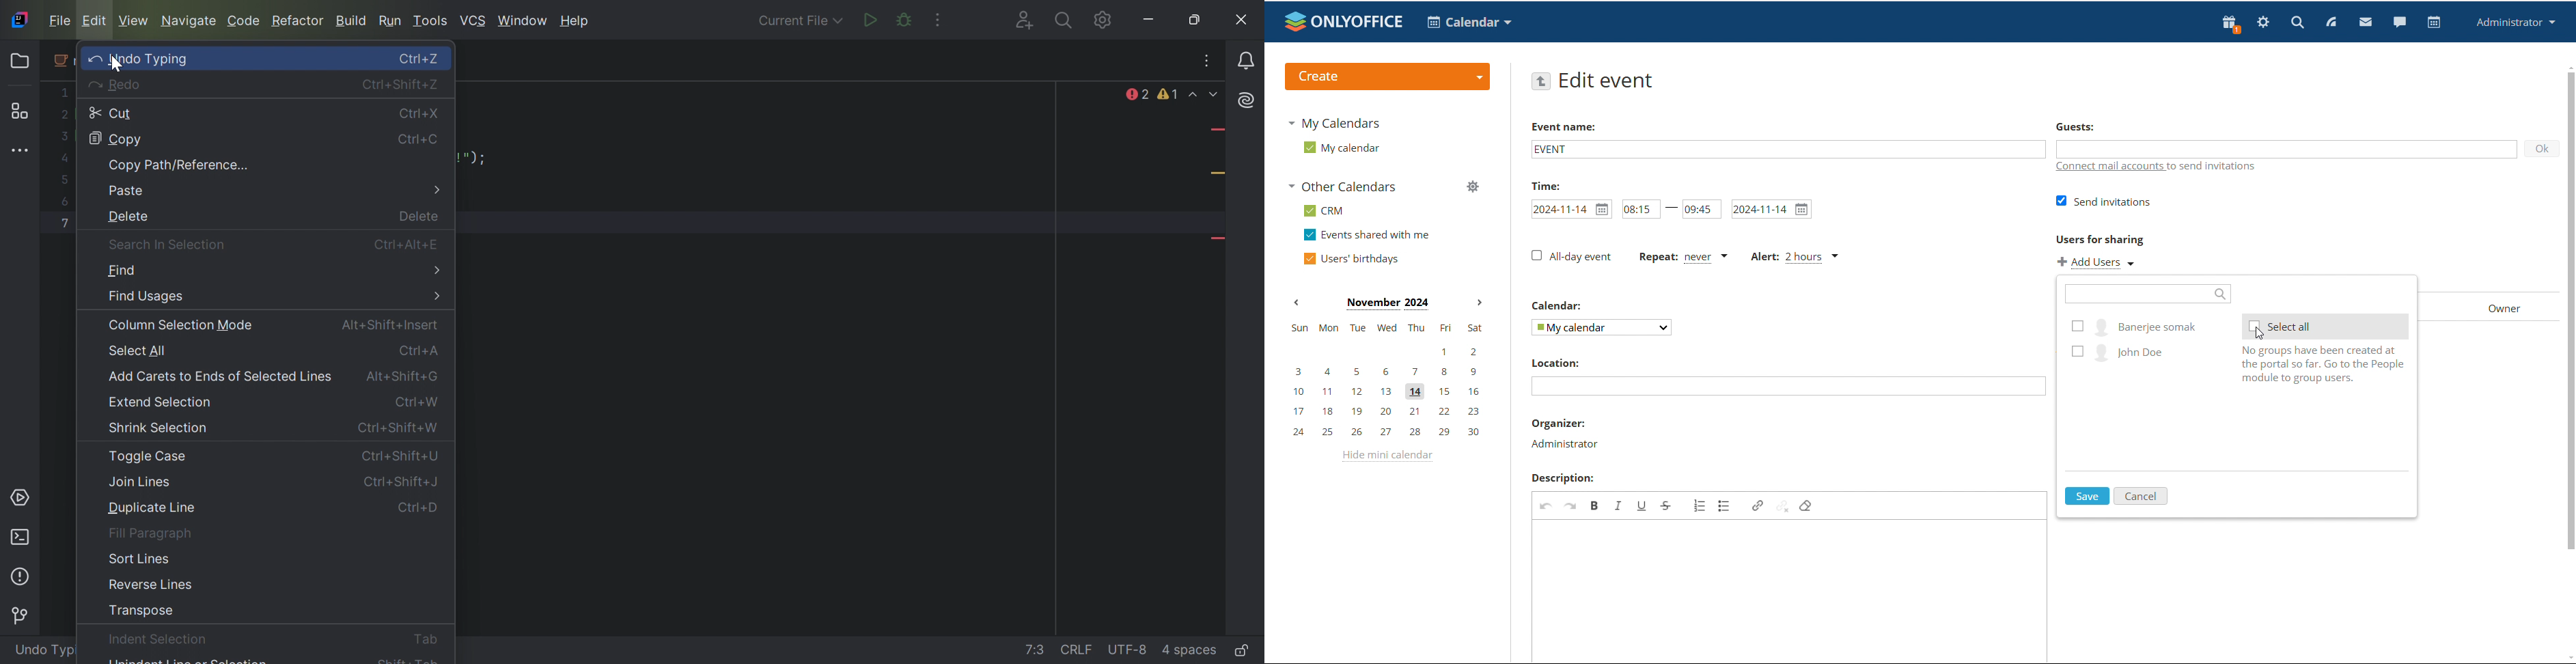 The width and height of the screenshot is (2576, 672). What do you see at coordinates (1557, 423) in the screenshot?
I see `organiser` at bounding box center [1557, 423].